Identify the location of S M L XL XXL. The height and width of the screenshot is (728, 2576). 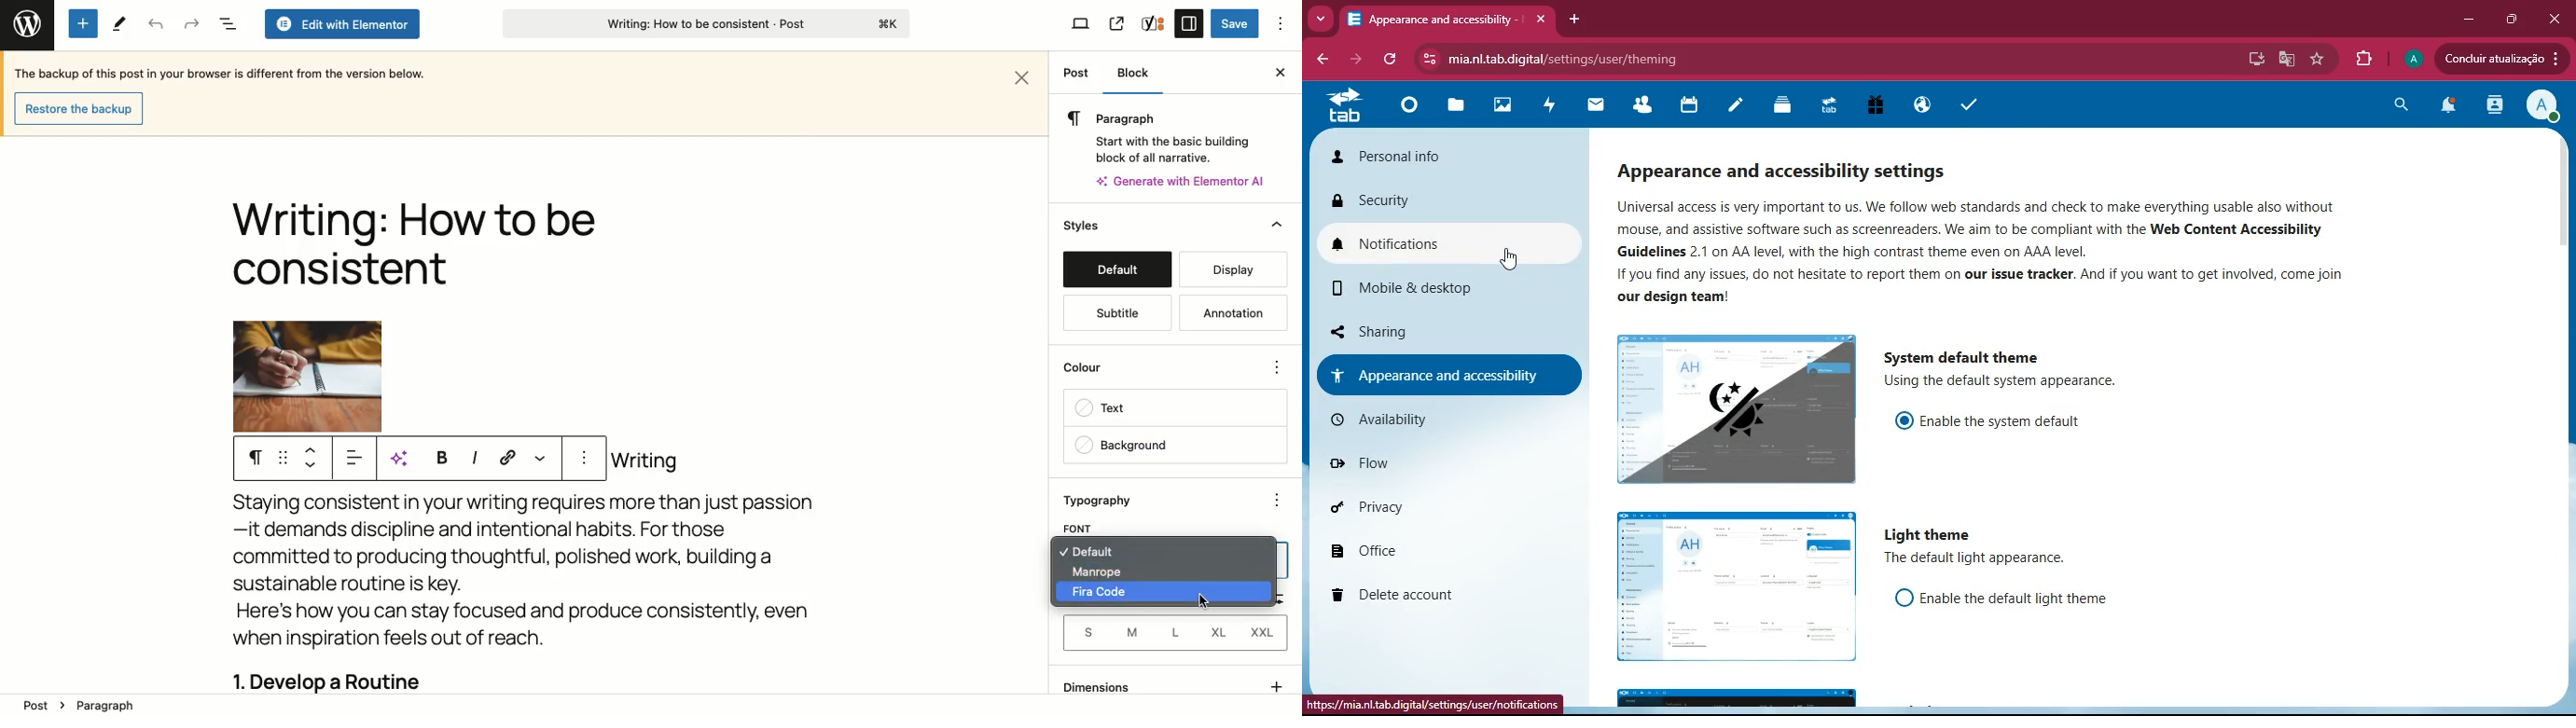
(1172, 633).